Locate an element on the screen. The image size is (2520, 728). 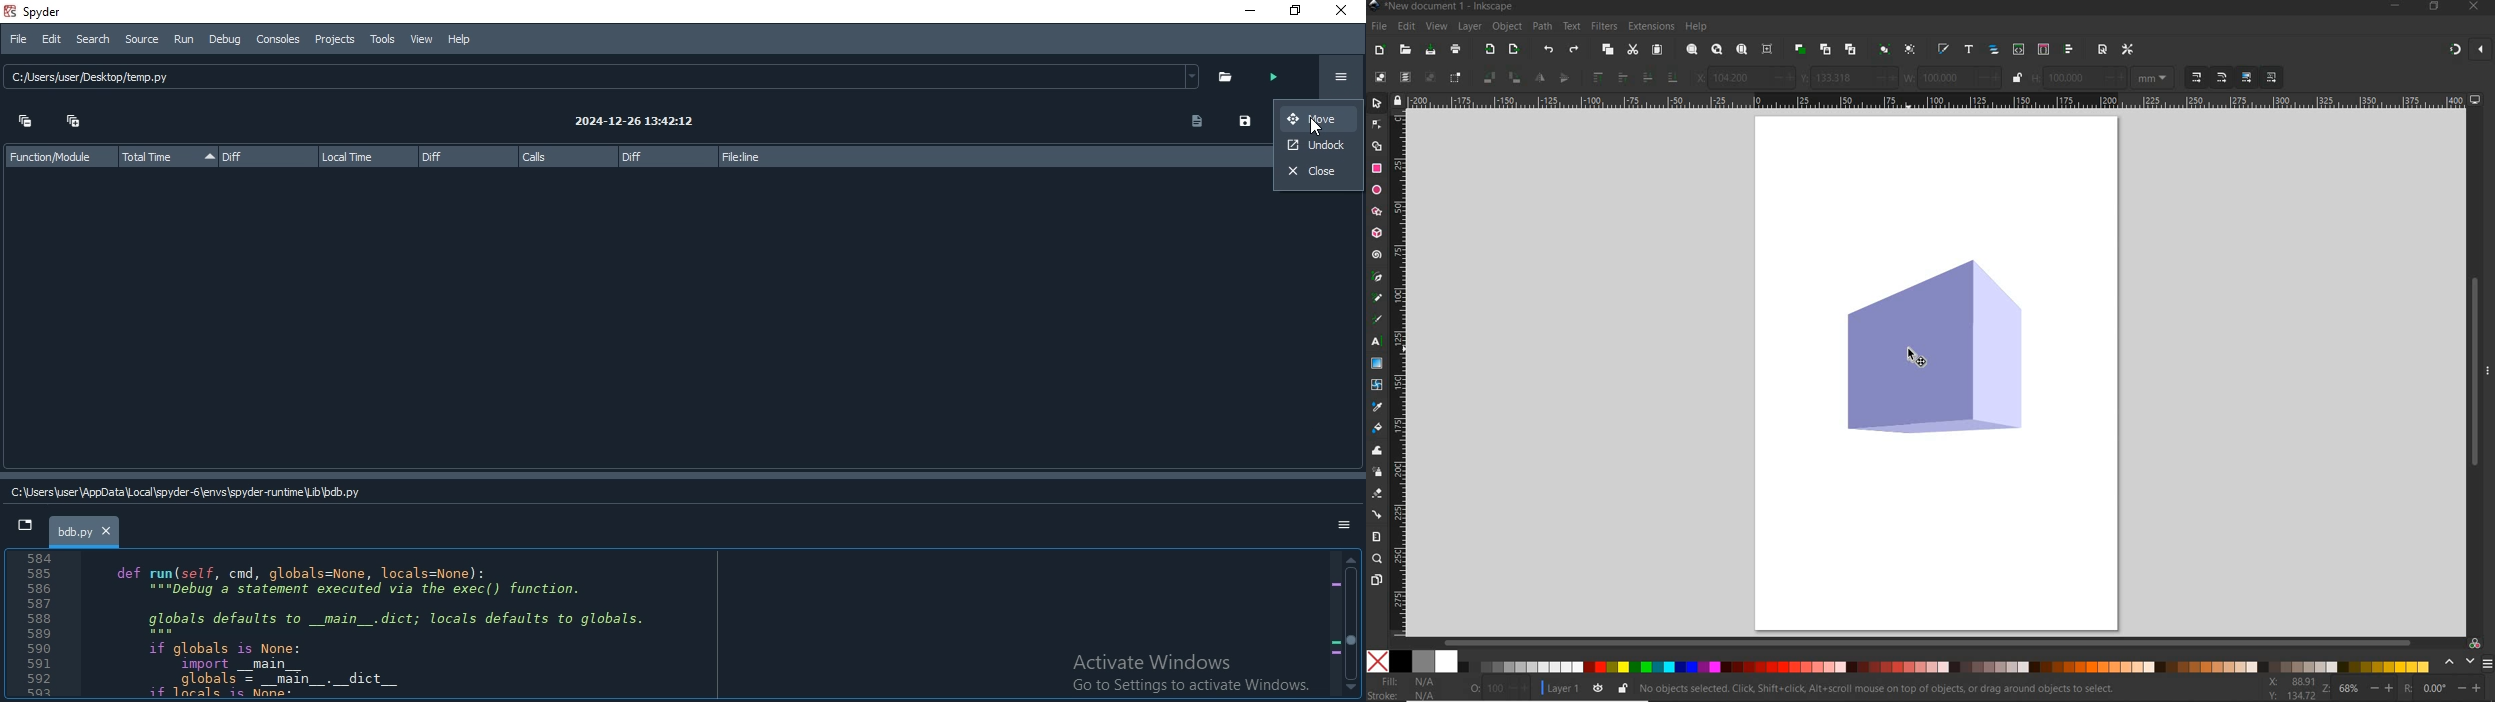
minimise is located at coordinates (1248, 13).